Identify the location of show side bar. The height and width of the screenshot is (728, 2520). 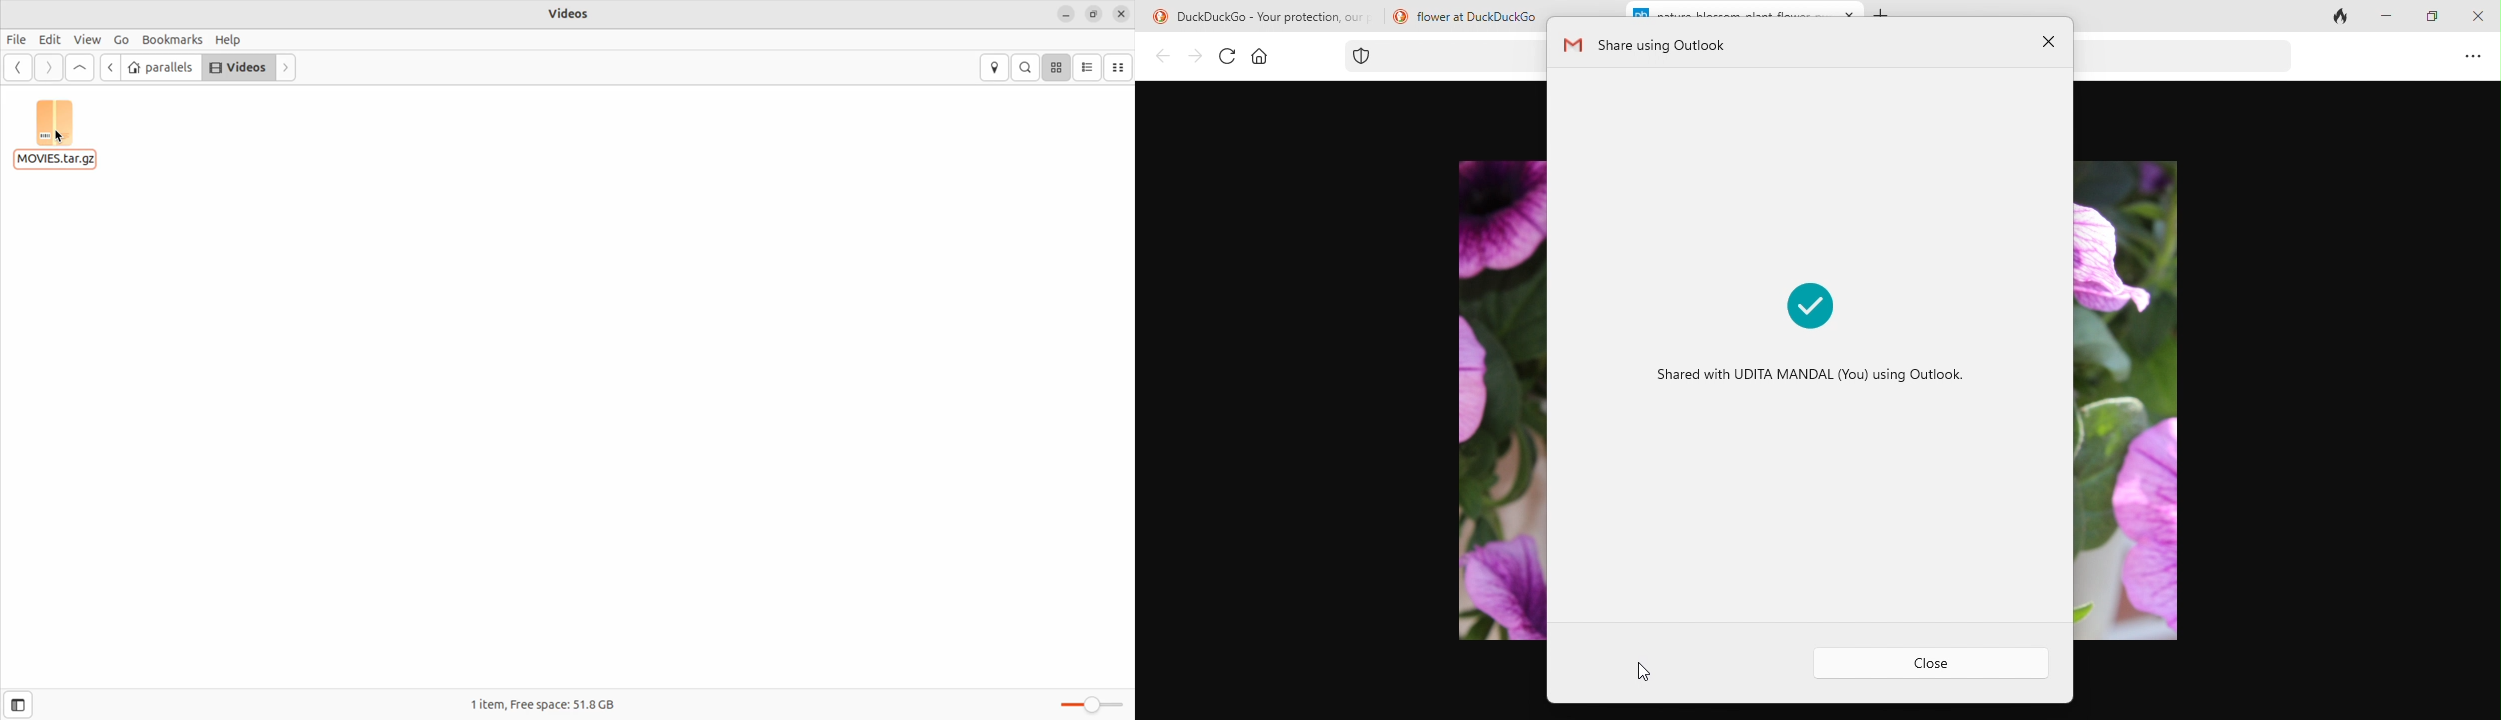
(18, 704).